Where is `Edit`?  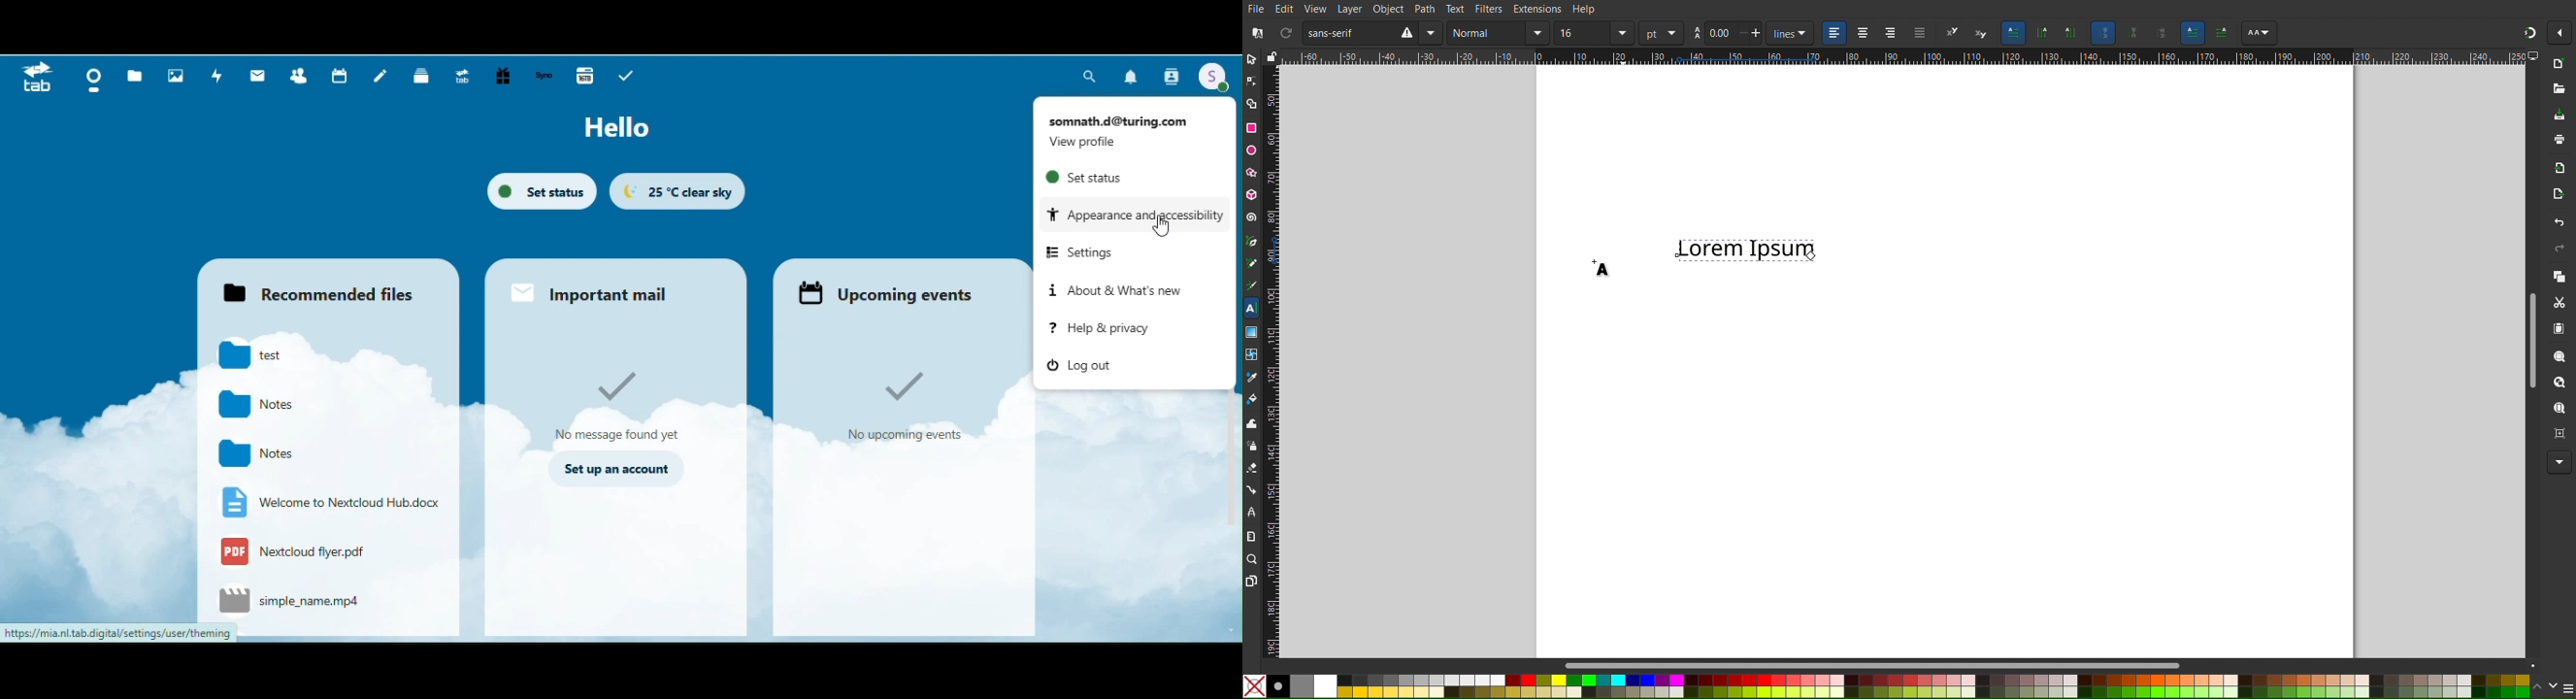 Edit is located at coordinates (1285, 8).